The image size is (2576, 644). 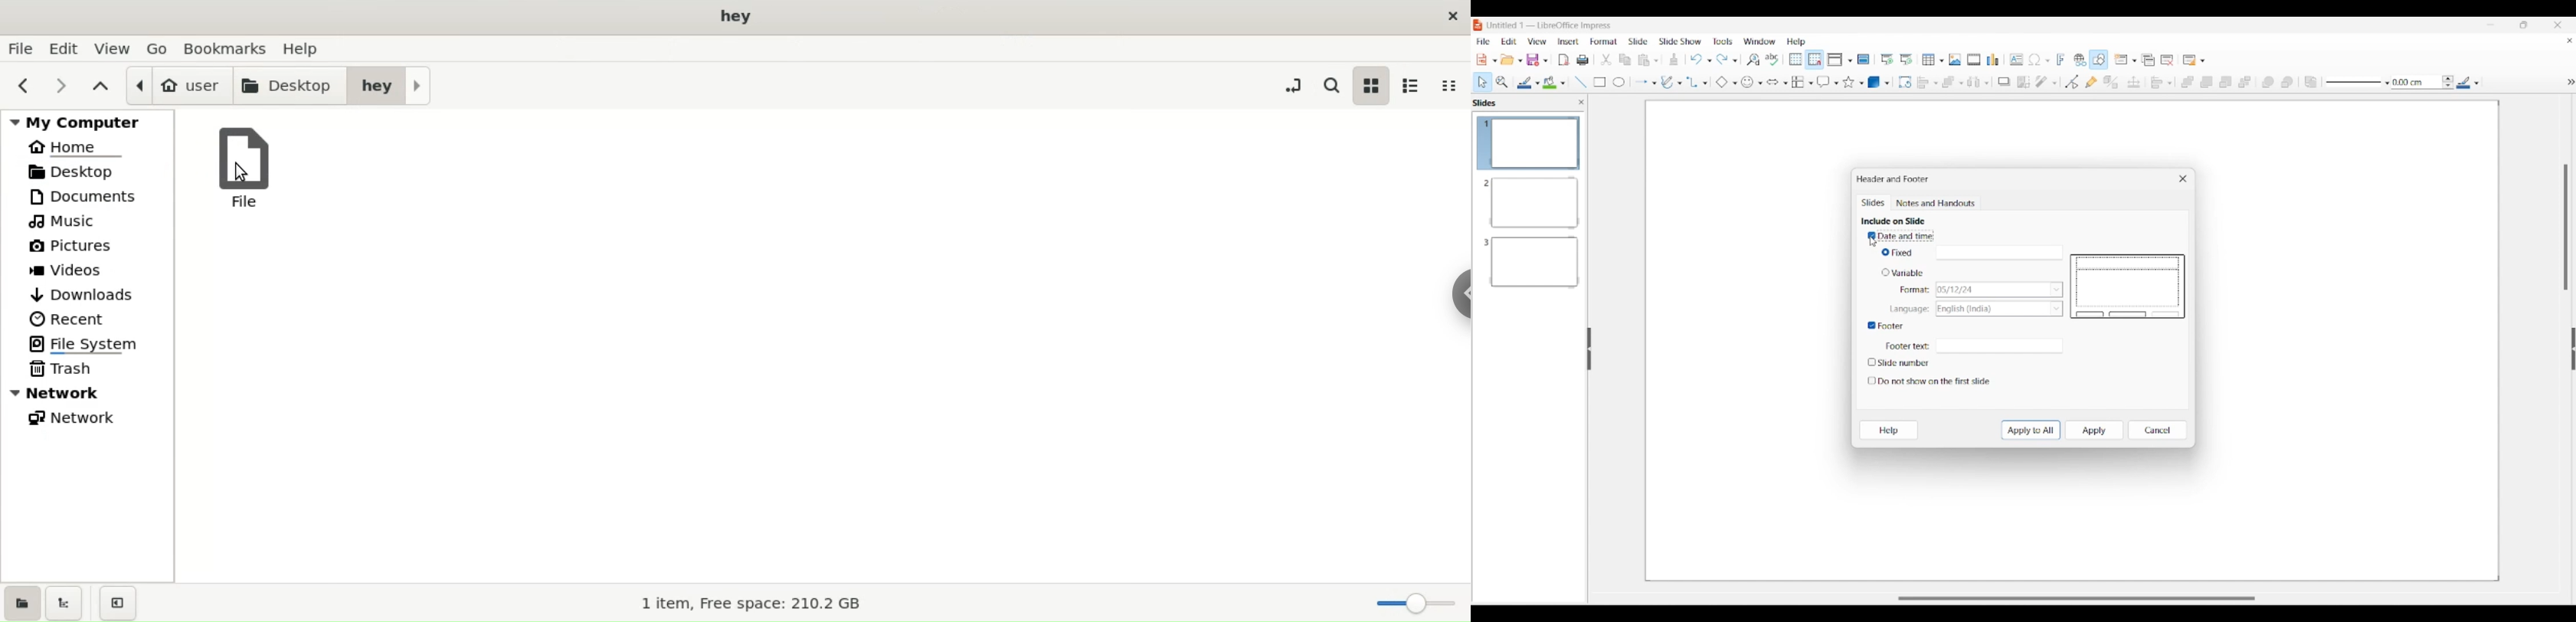 What do you see at coordinates (2149, 60) in the screenshot?
I see `Duplicate slide` at bounding box center [2149, 60].